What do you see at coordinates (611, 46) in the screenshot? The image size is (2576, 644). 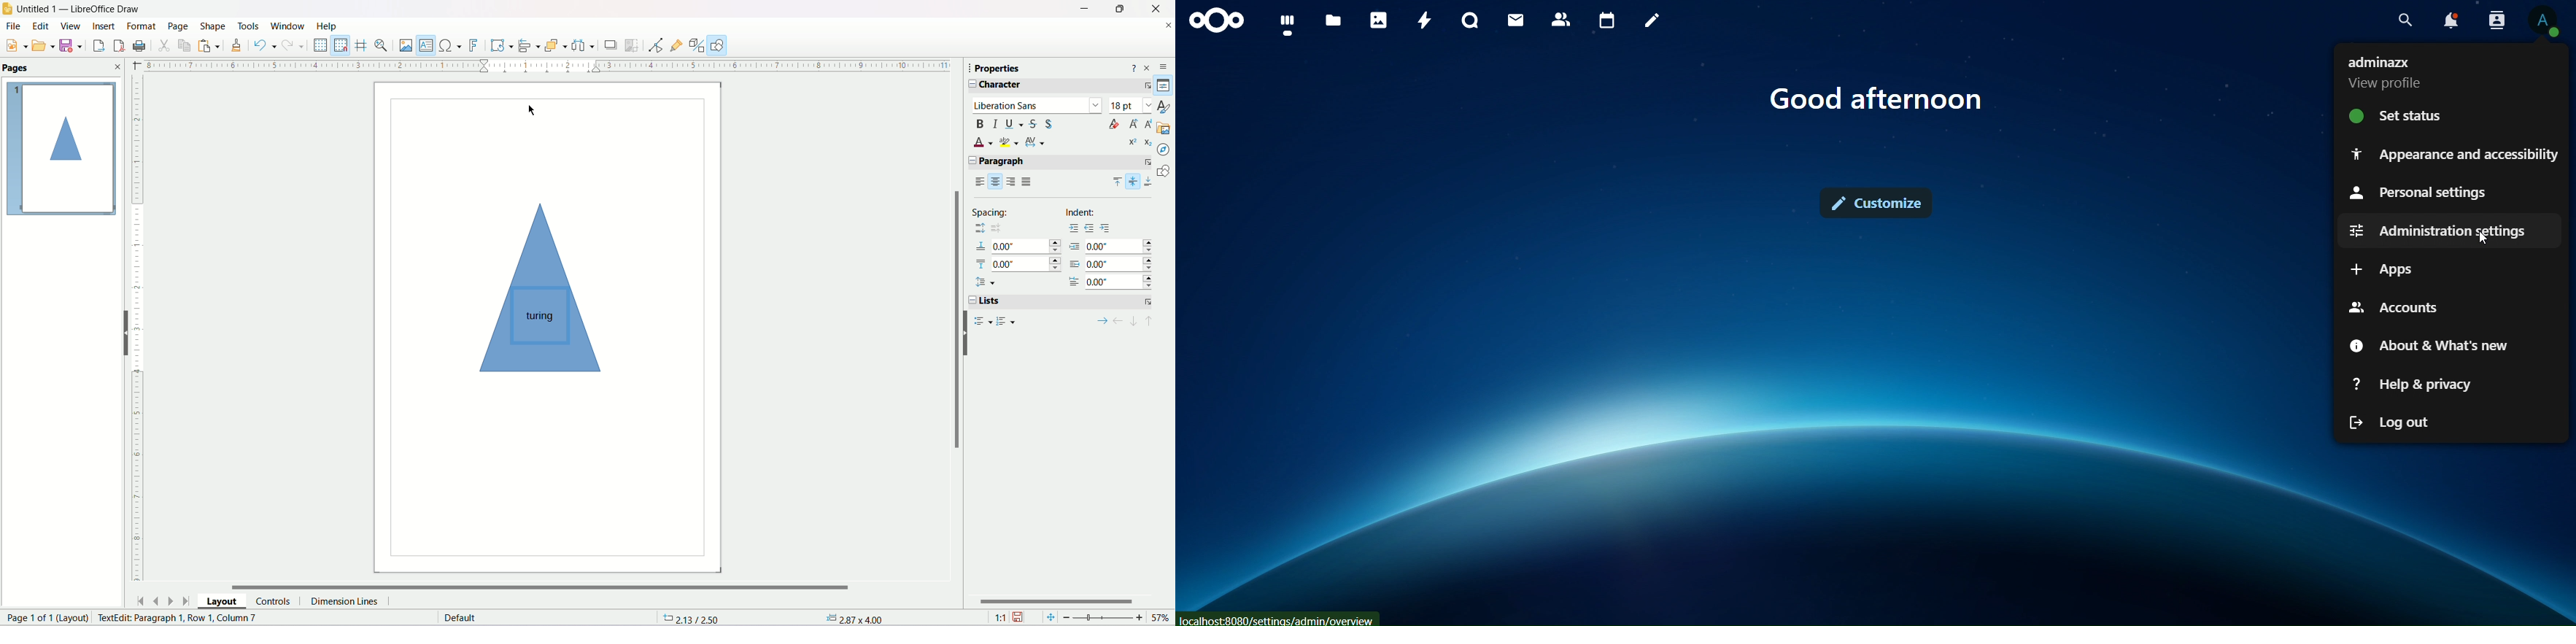 I see `Shadow` at bounding box center [611, 46].